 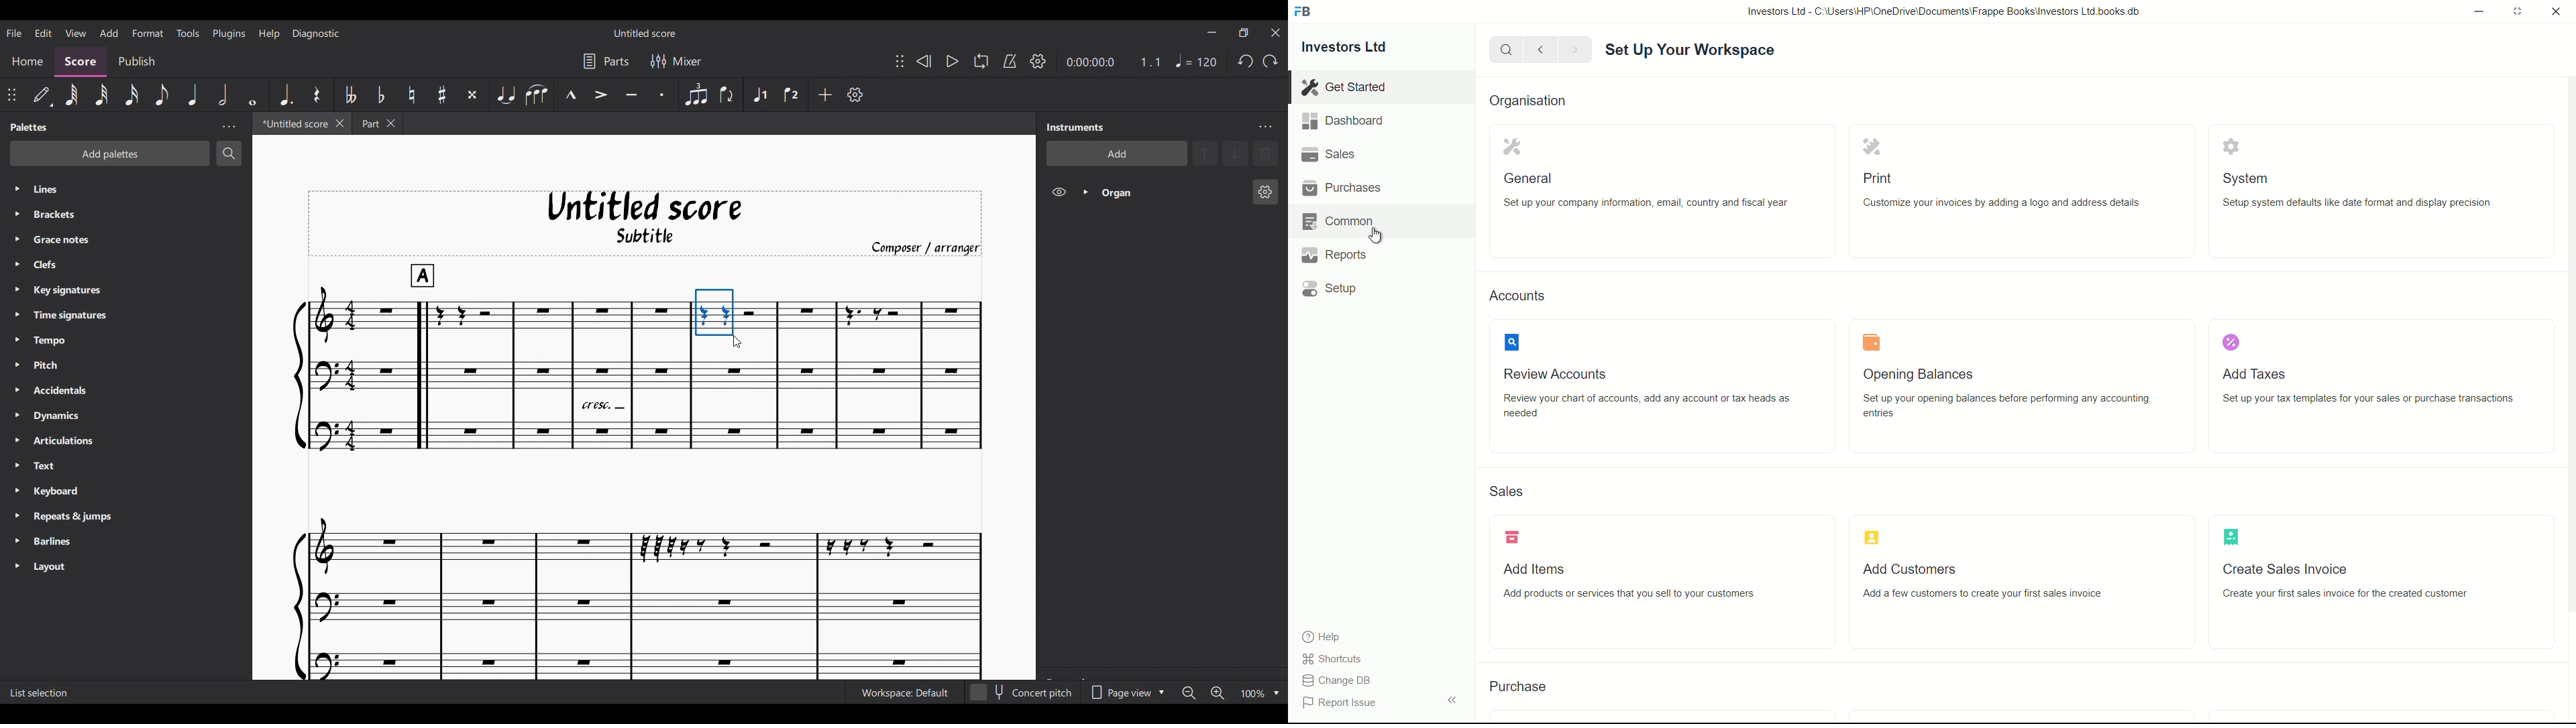 I want to click on Tuplet, so click(x=696, y=95).